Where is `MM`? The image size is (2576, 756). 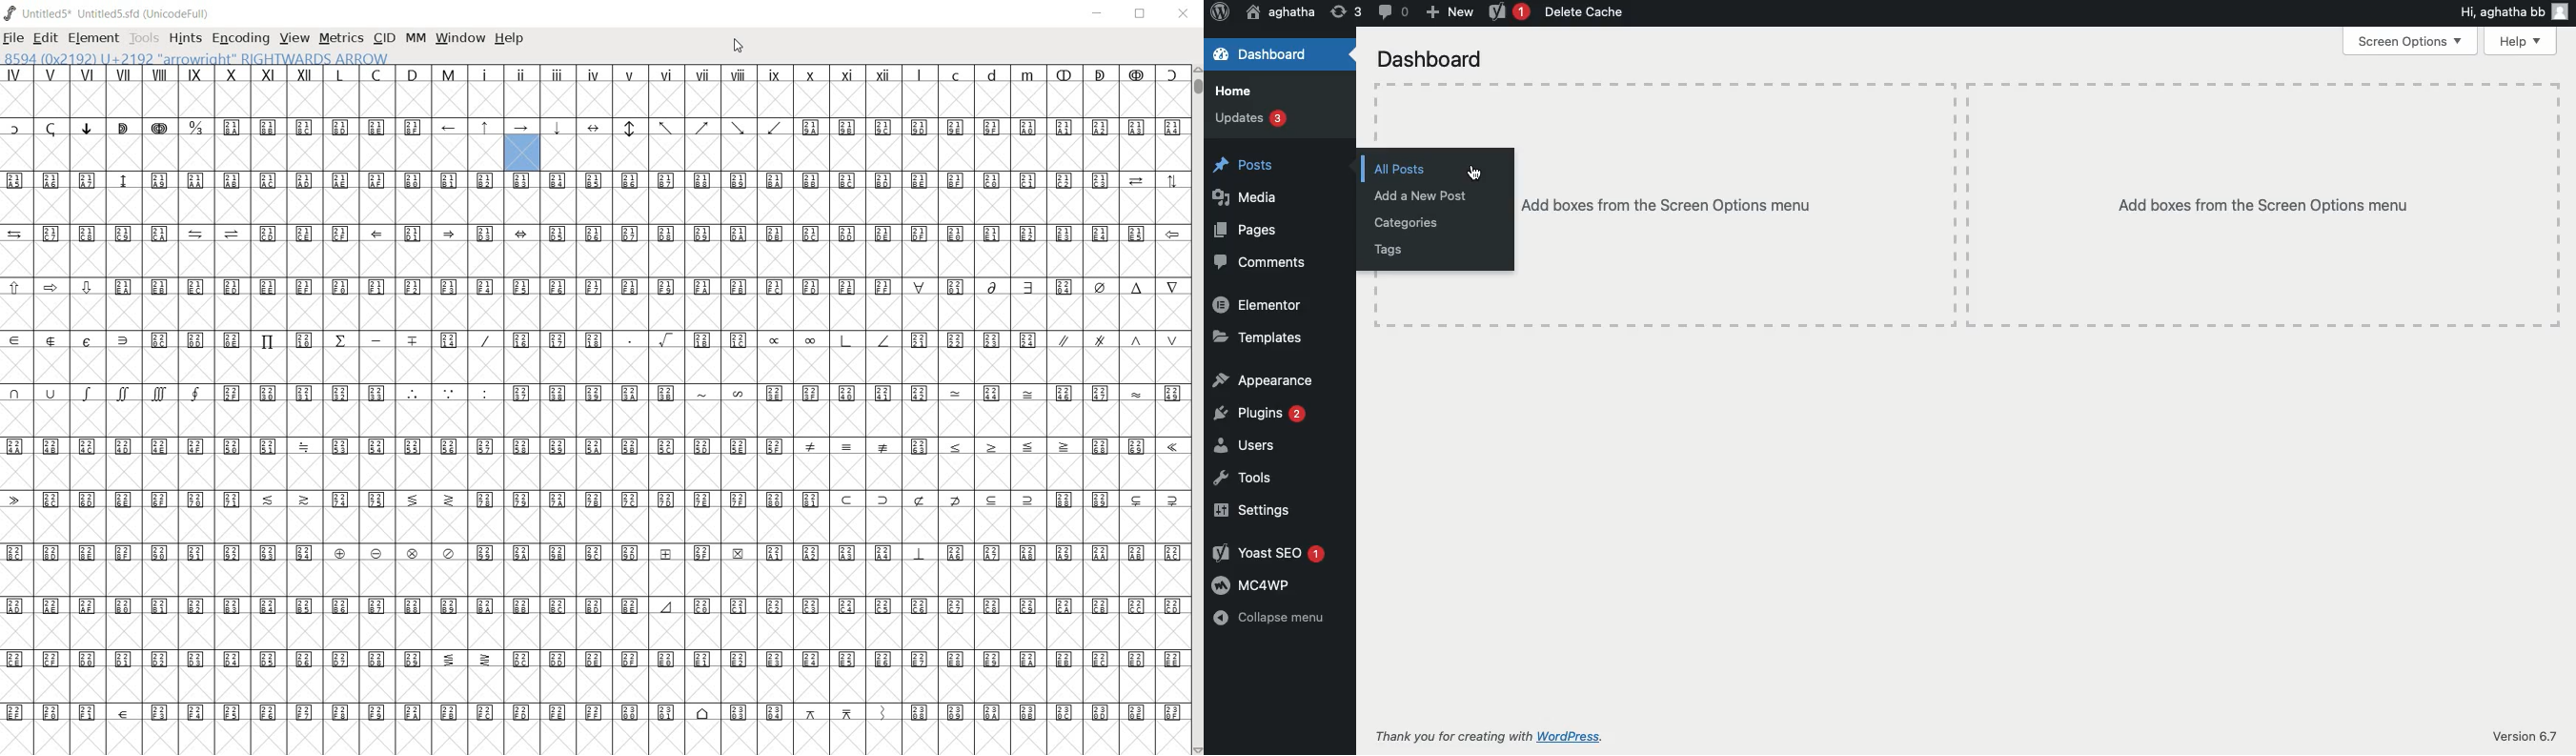
MM is located at coordinates (417, 39).